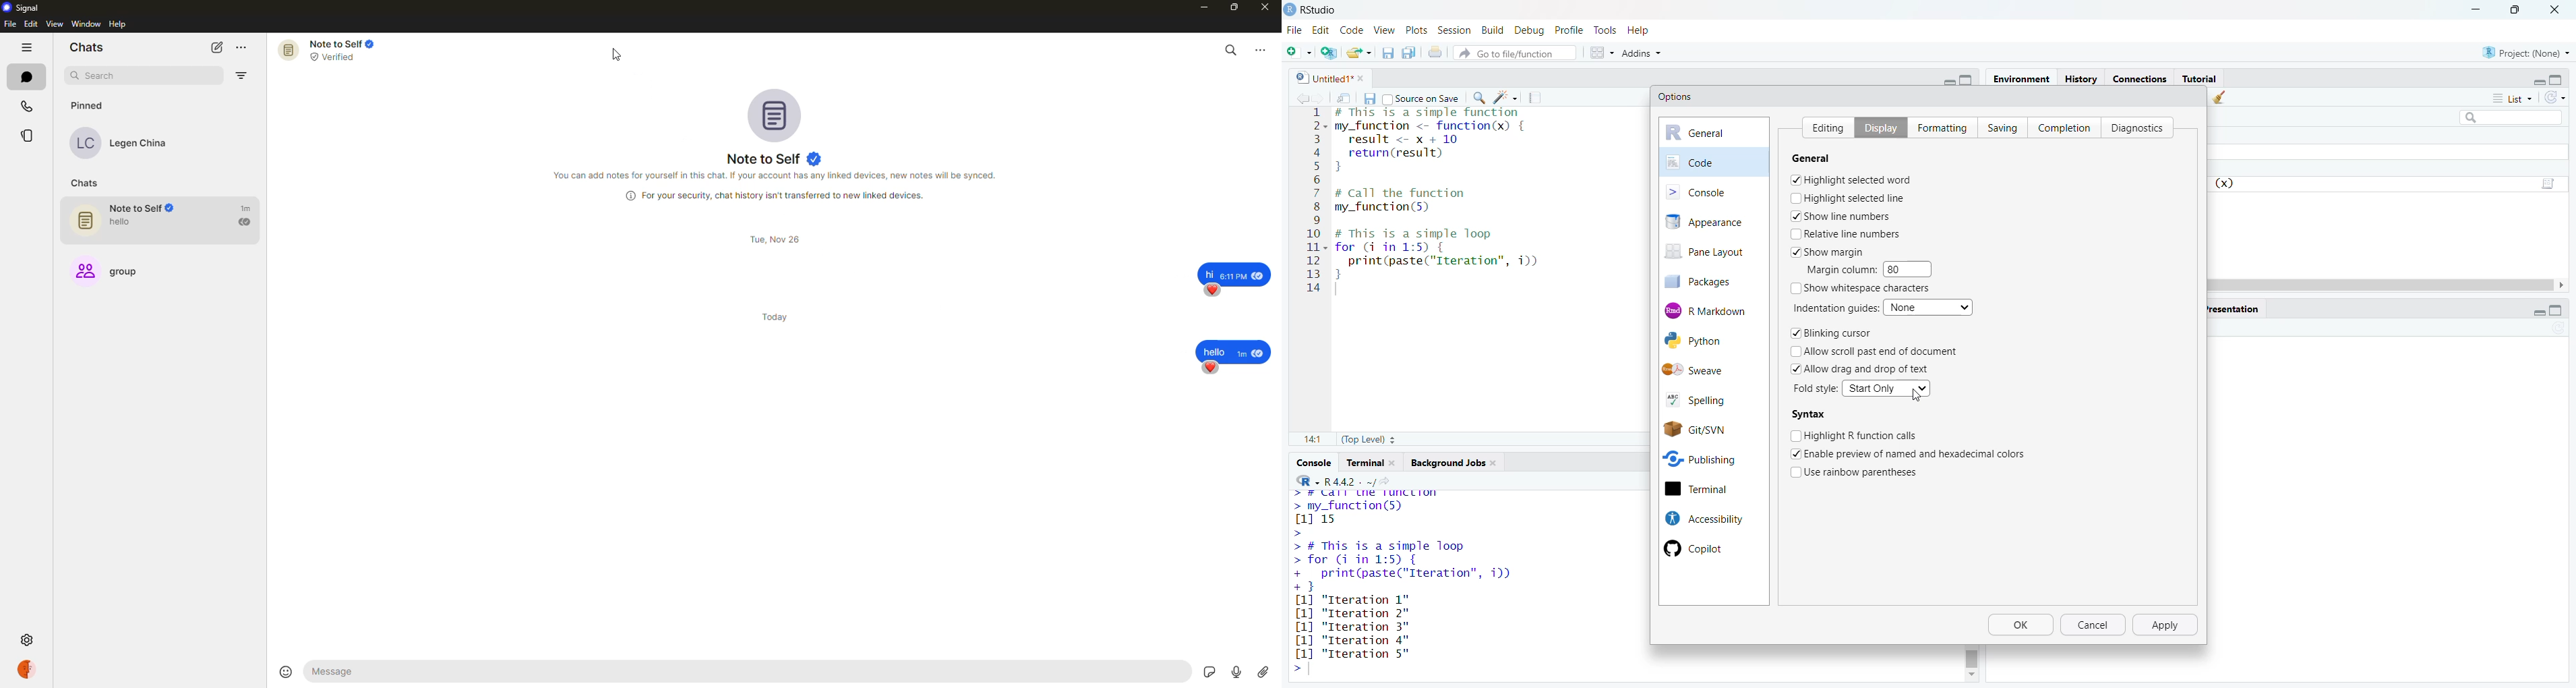  I want to click on close, so click(2558, 8).